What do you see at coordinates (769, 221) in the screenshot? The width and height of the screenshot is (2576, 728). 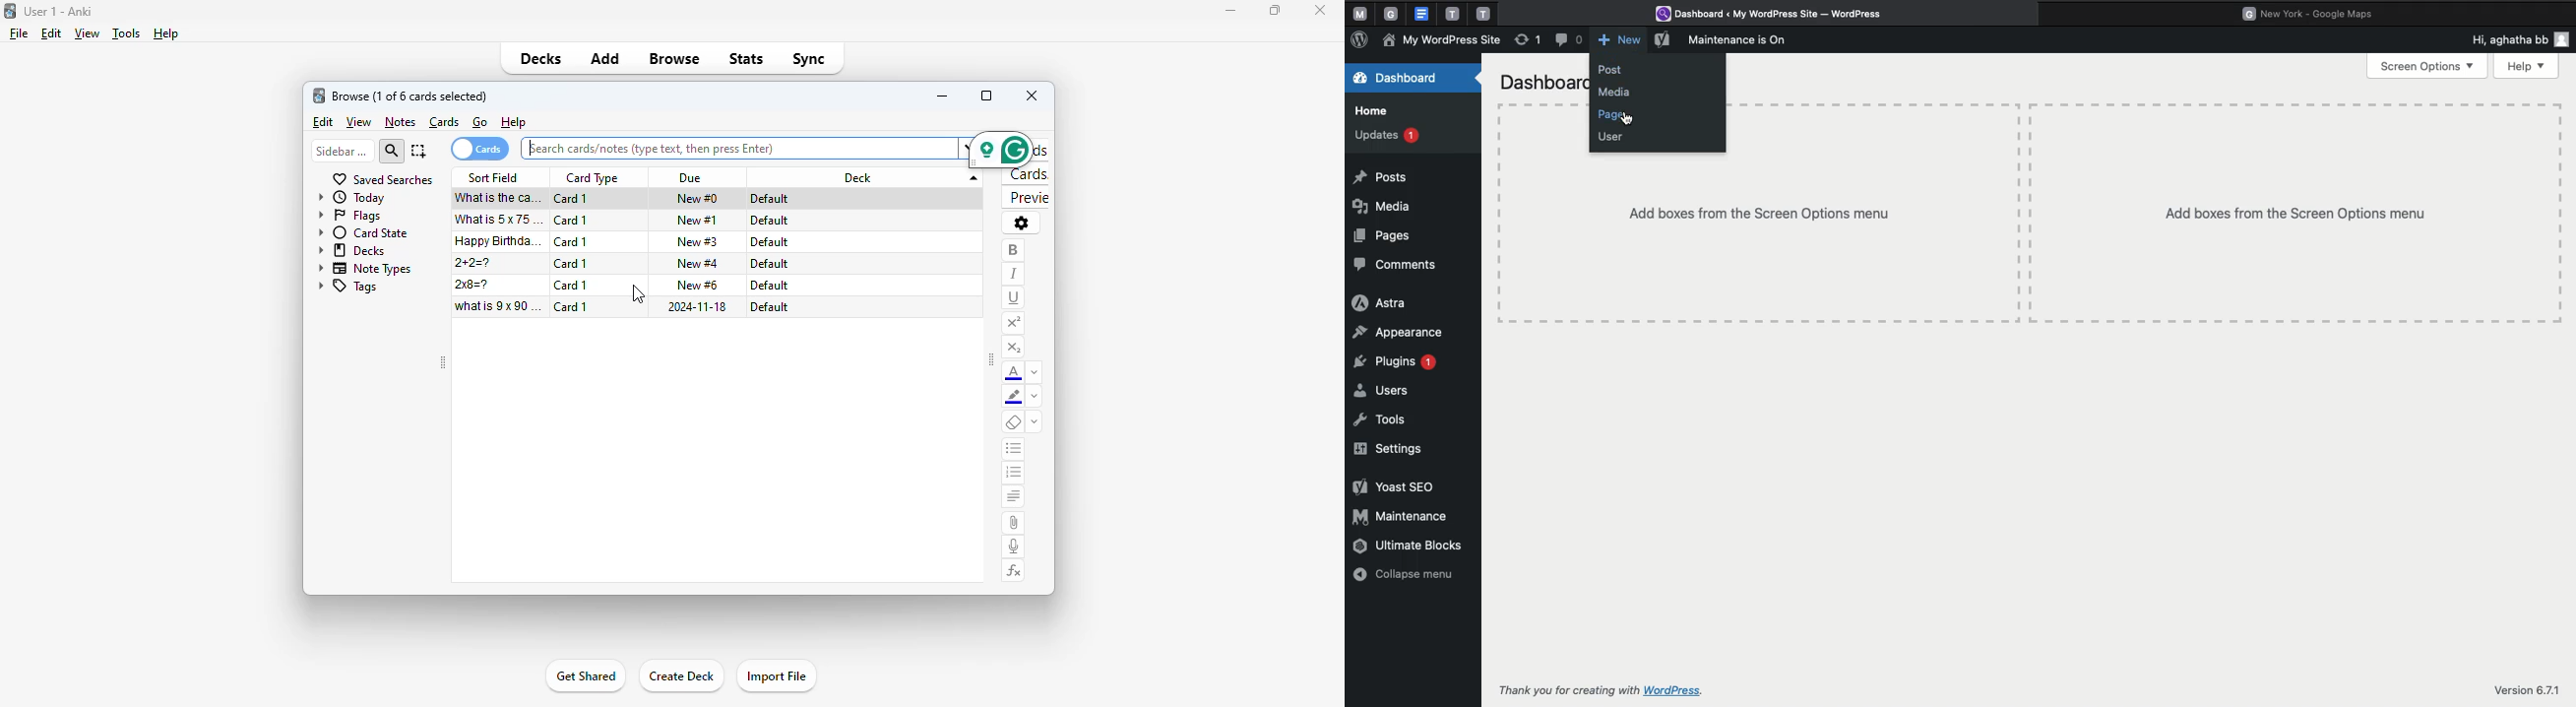 I see `default` at bounding box center [769, 221].